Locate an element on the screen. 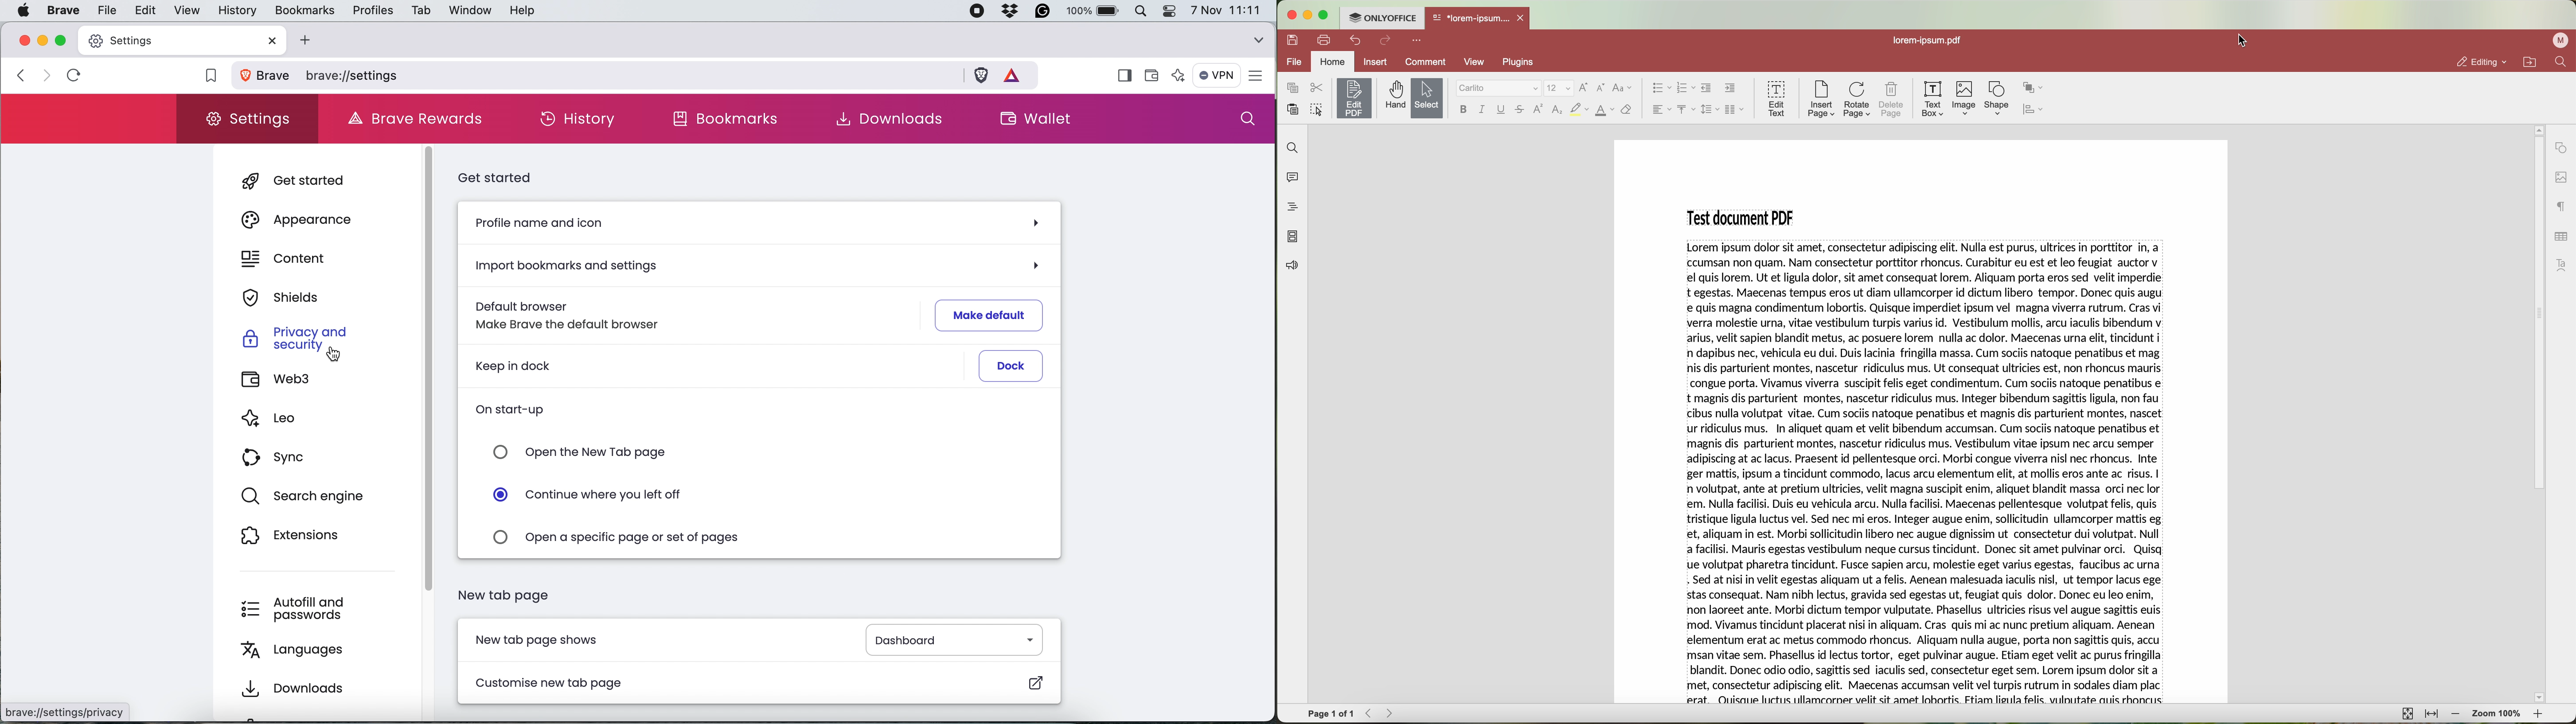 The height and width of the screenshot is (728, 2576). font color is located at coordinates (1604, 111).